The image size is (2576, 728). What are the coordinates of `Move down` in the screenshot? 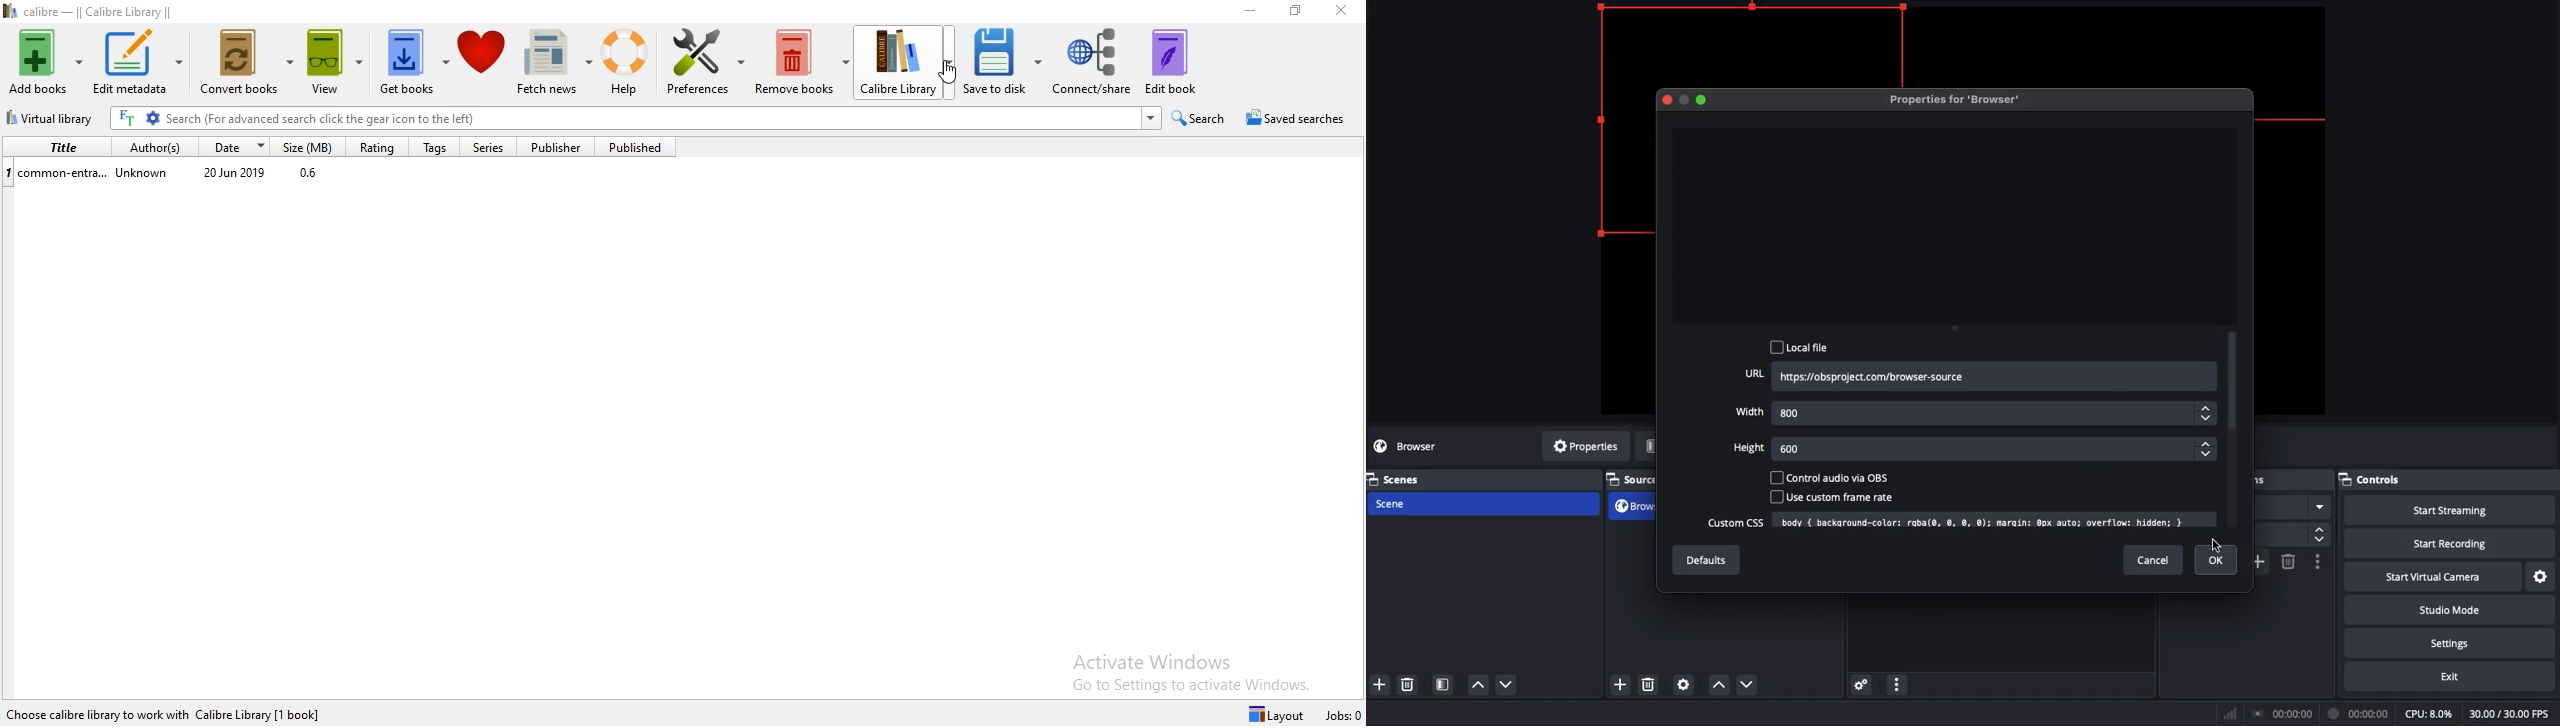 It's located at (1747, 684).